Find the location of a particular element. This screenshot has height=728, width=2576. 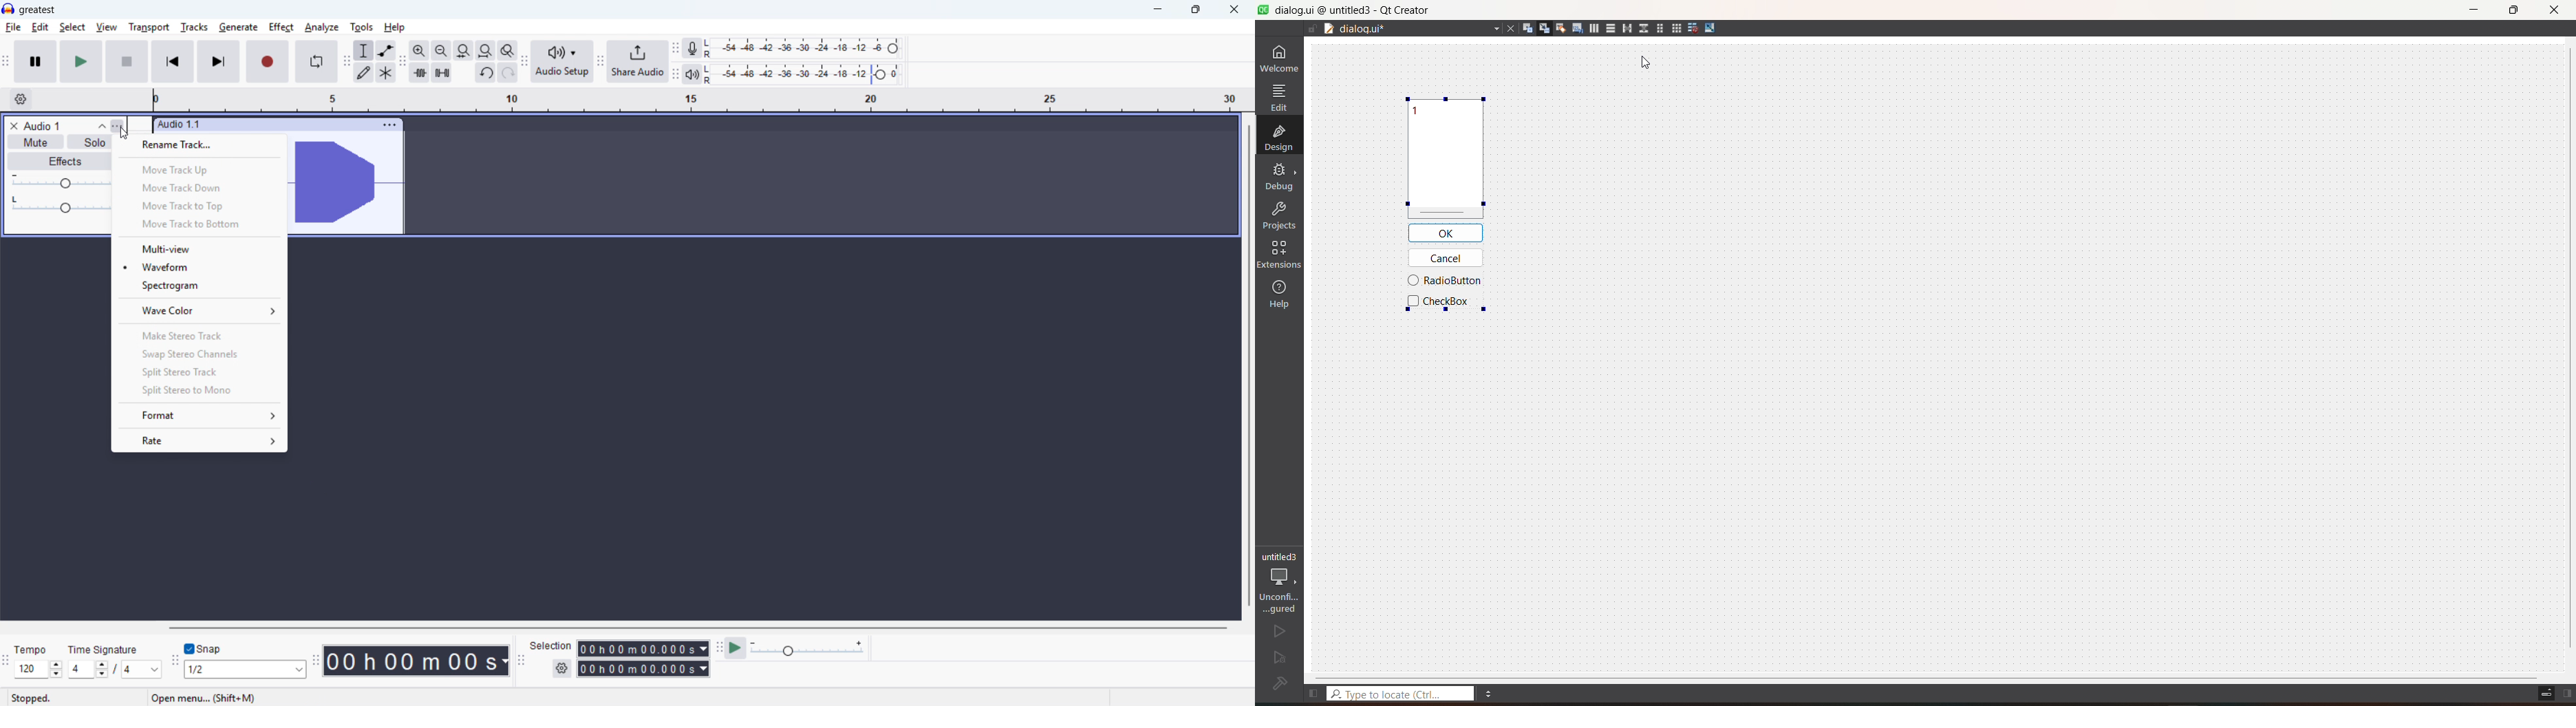

Analyse  is located at coordinates (321, 28).